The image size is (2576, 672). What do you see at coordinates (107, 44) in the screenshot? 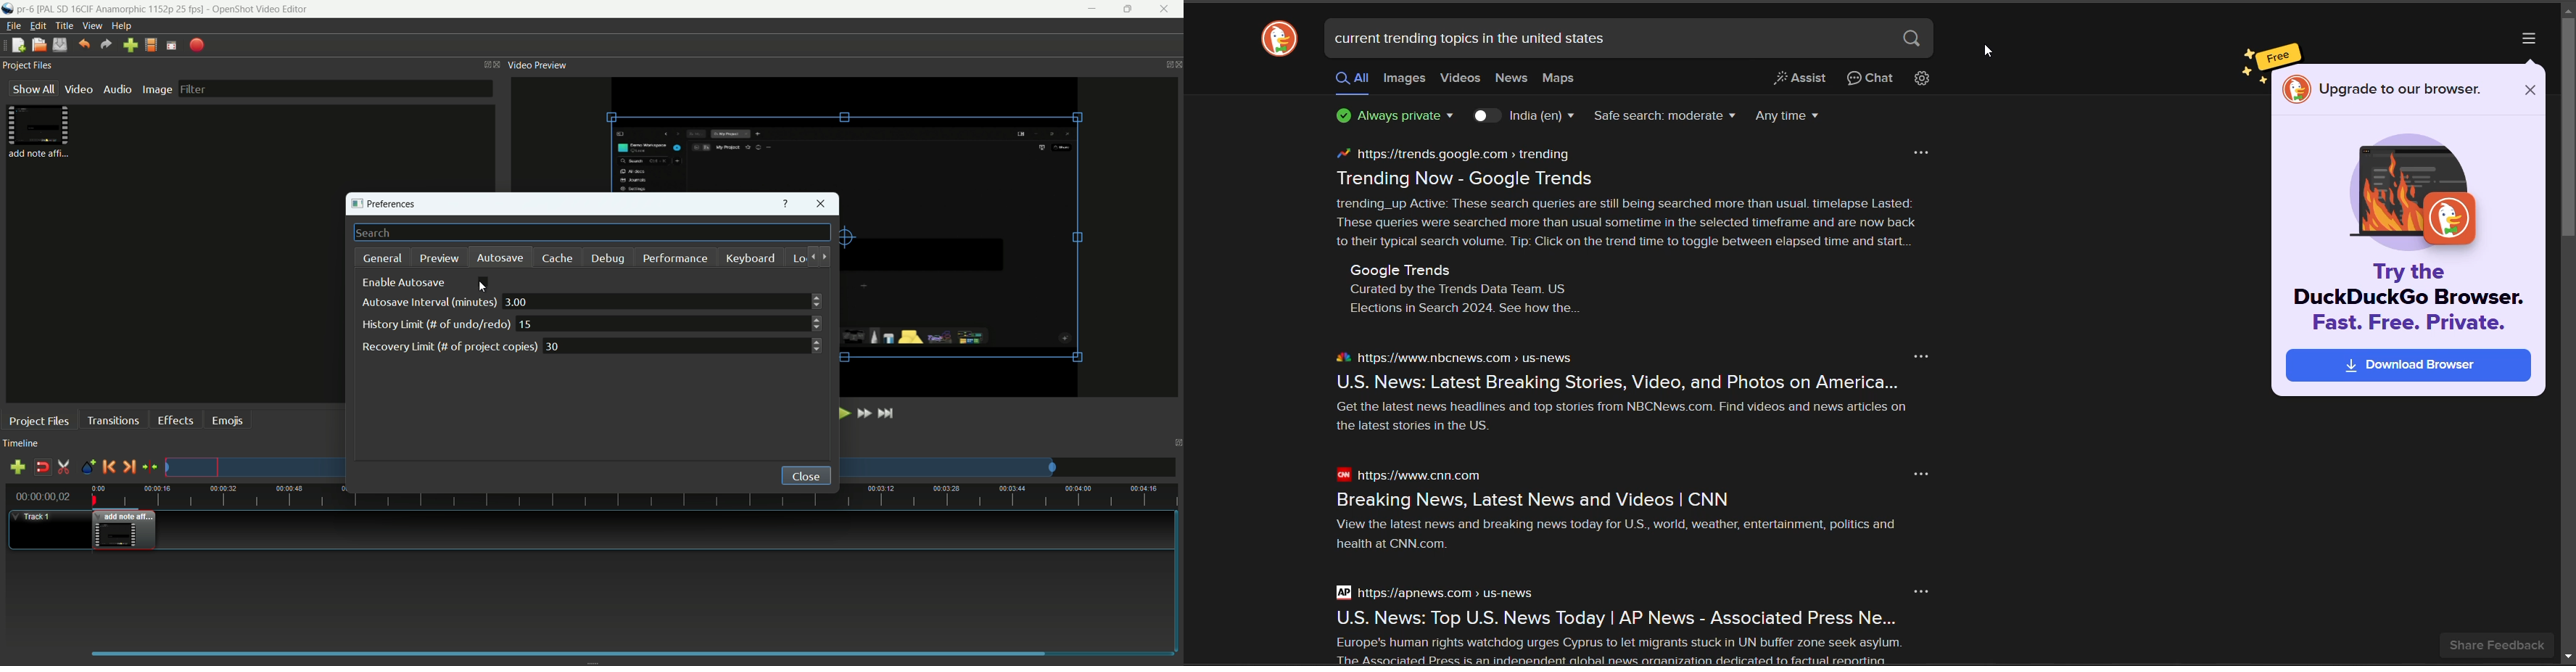
I see `redo` at bounding box center [107, 44].